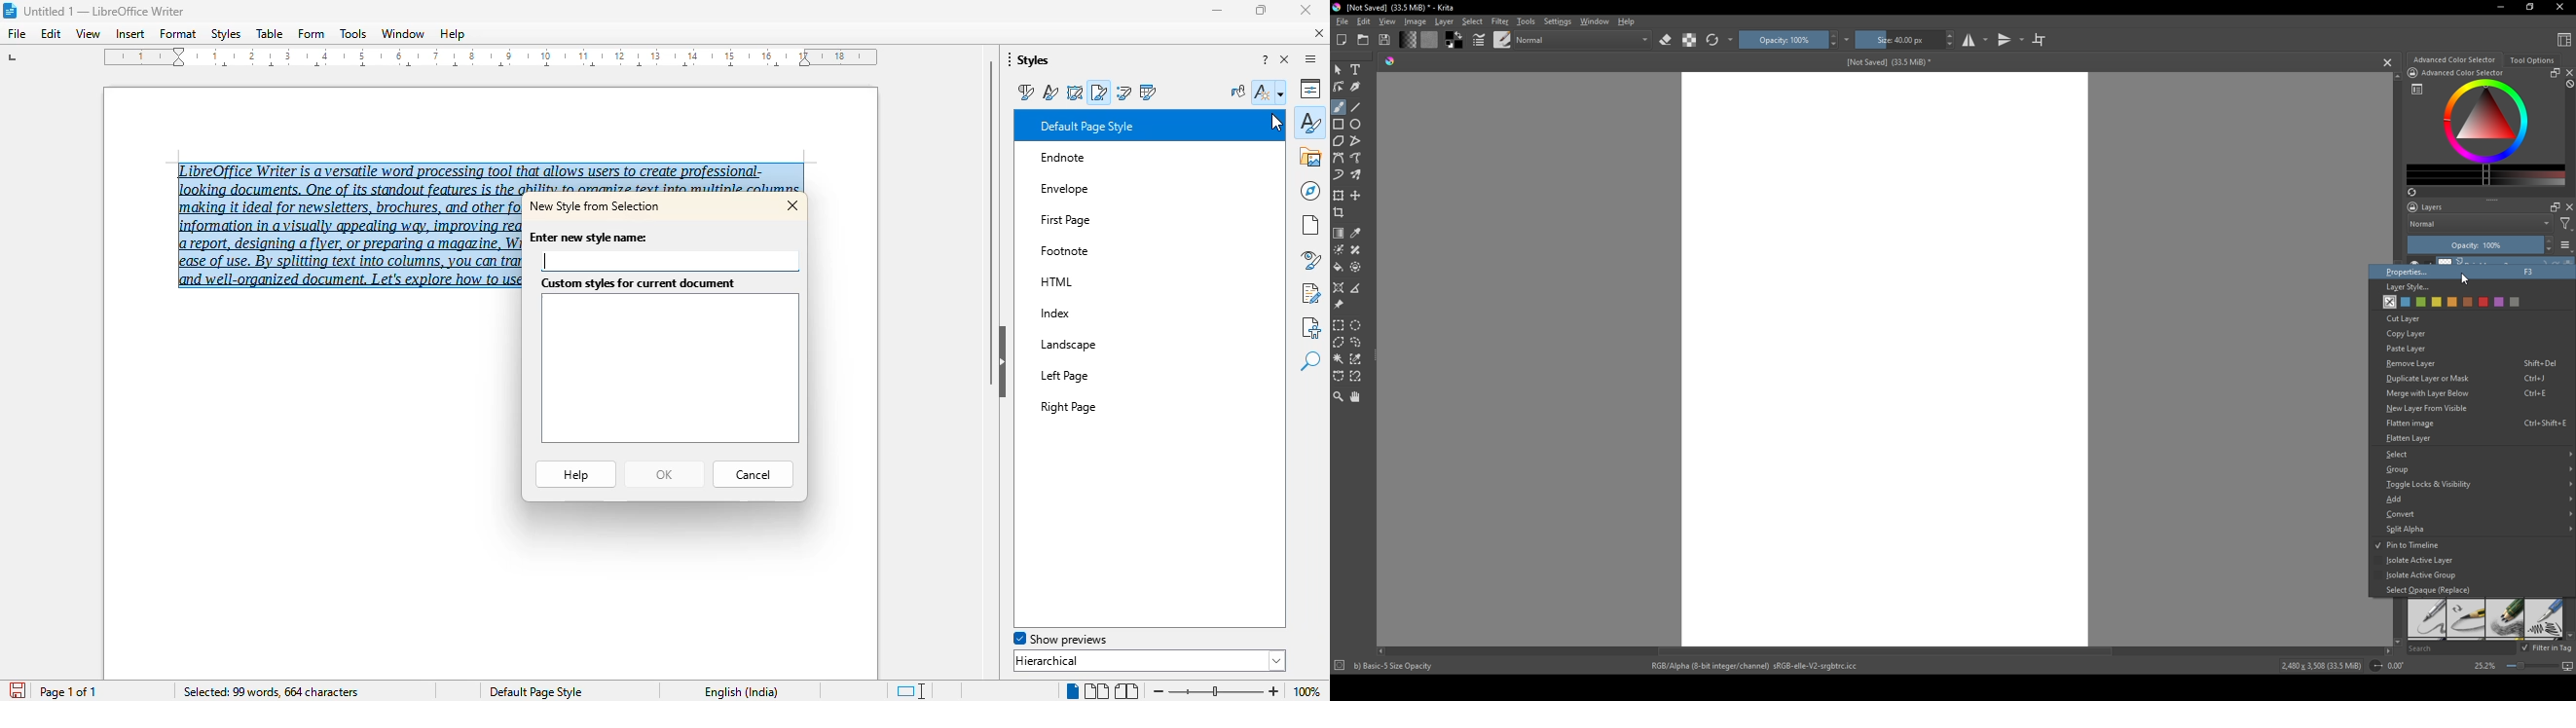  I want to click on lemon, so click(2435, 302).